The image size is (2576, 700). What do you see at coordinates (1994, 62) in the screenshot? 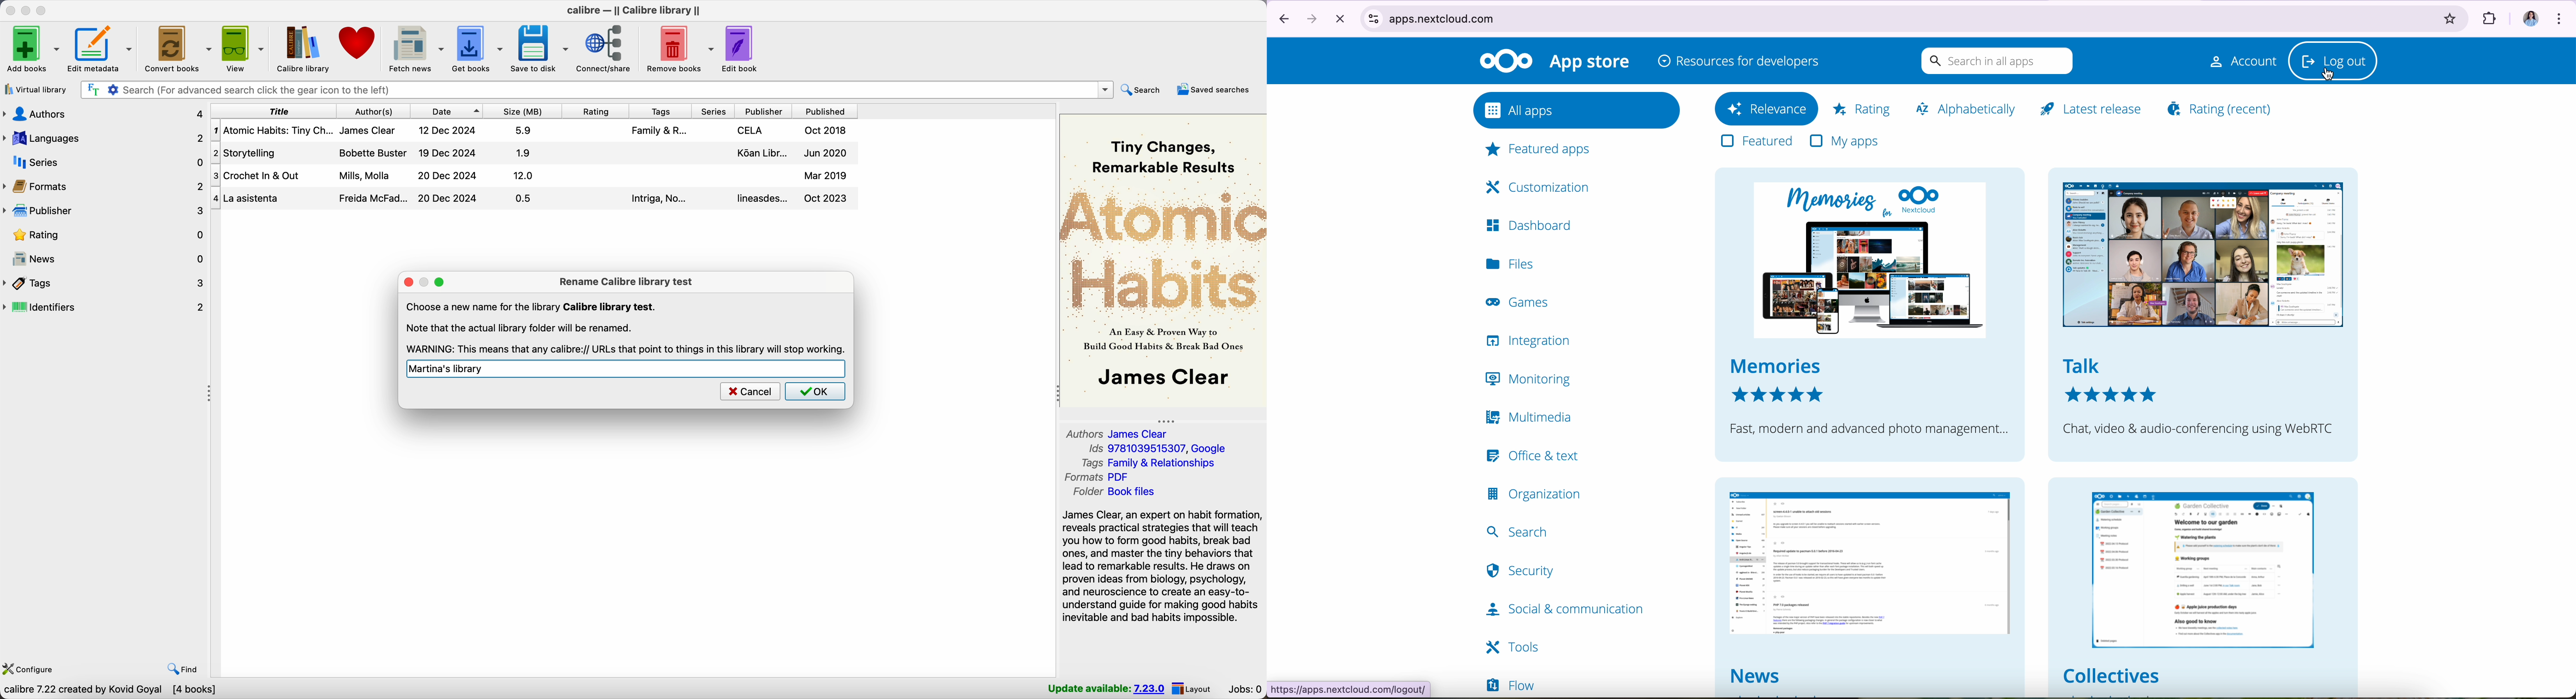
I see `search in all apps` at bounding box center [1994, 62].